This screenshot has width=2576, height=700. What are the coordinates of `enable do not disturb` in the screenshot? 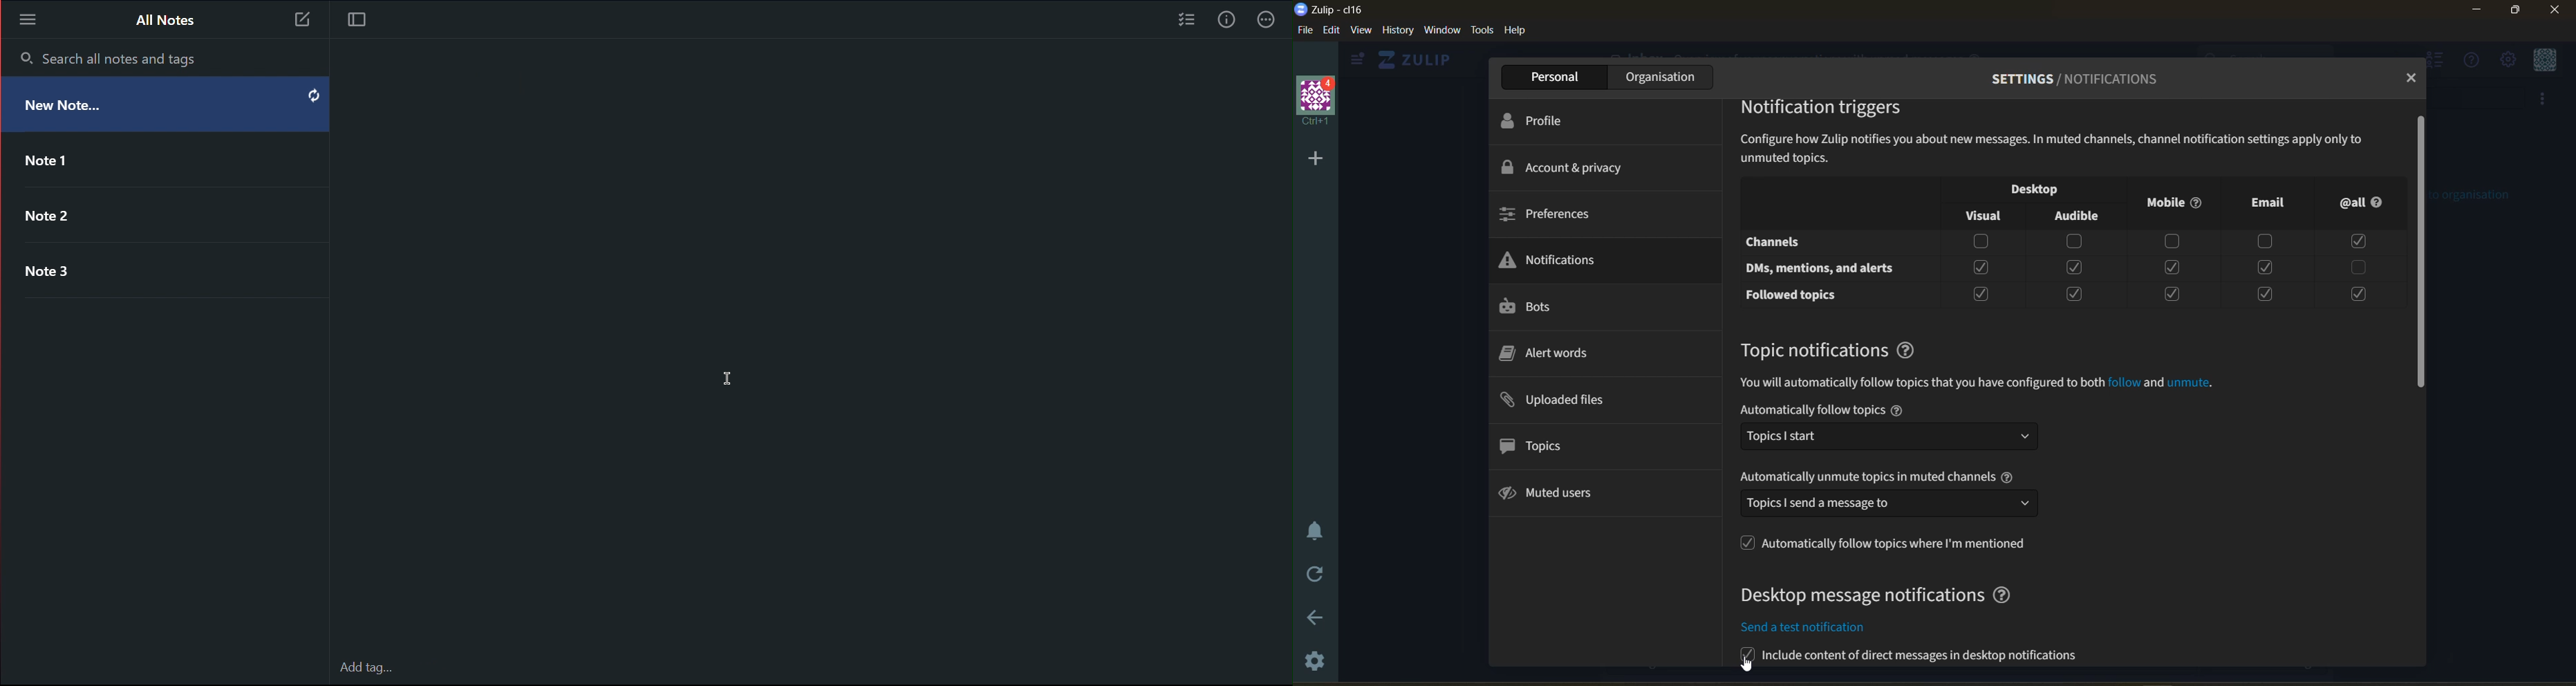 It's located at (1316, 531).